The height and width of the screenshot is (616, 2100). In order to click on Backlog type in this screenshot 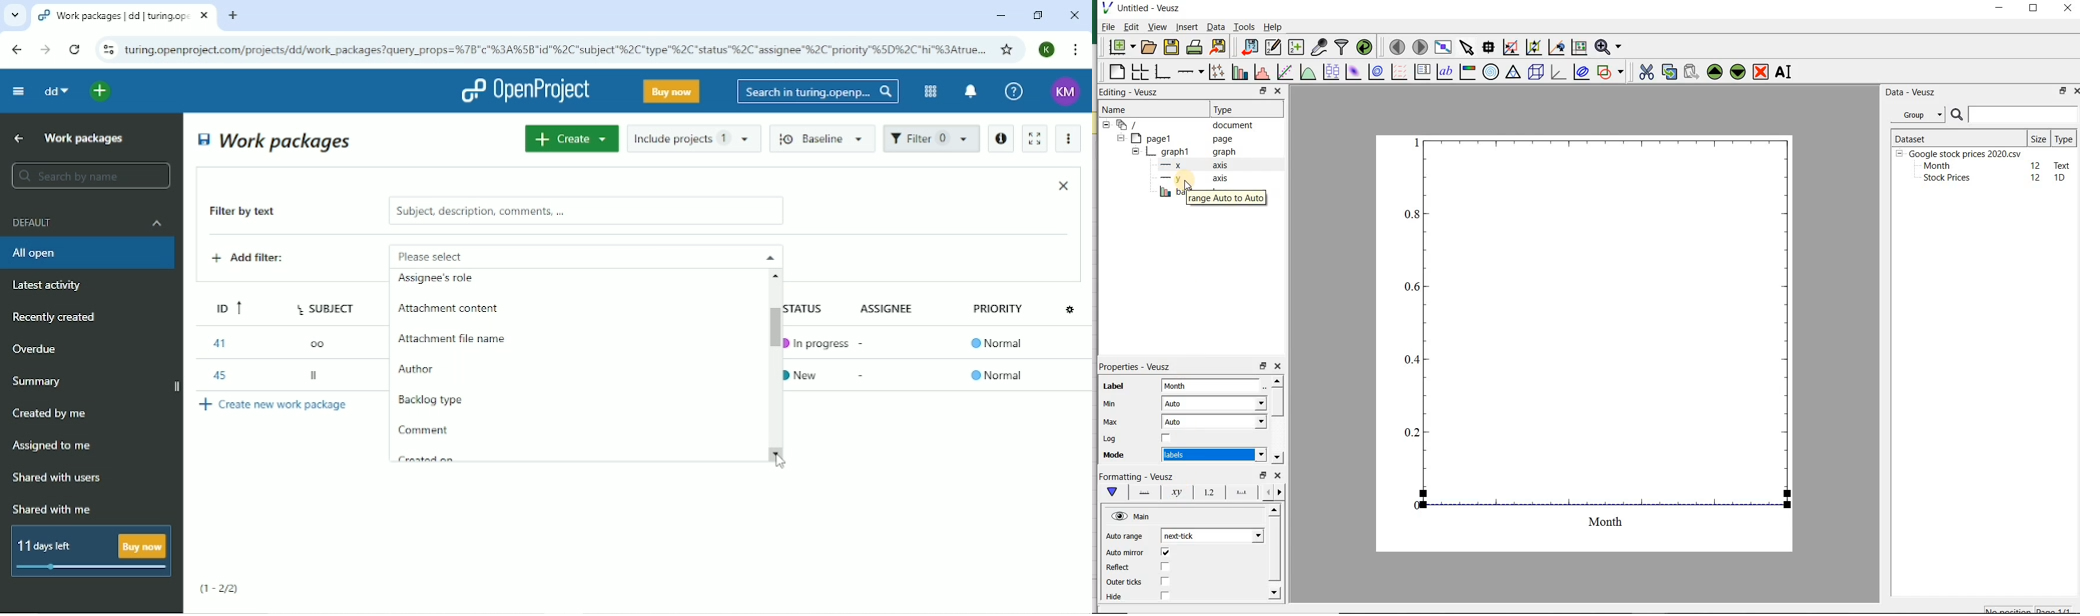, I will do `click(441, 403)`.